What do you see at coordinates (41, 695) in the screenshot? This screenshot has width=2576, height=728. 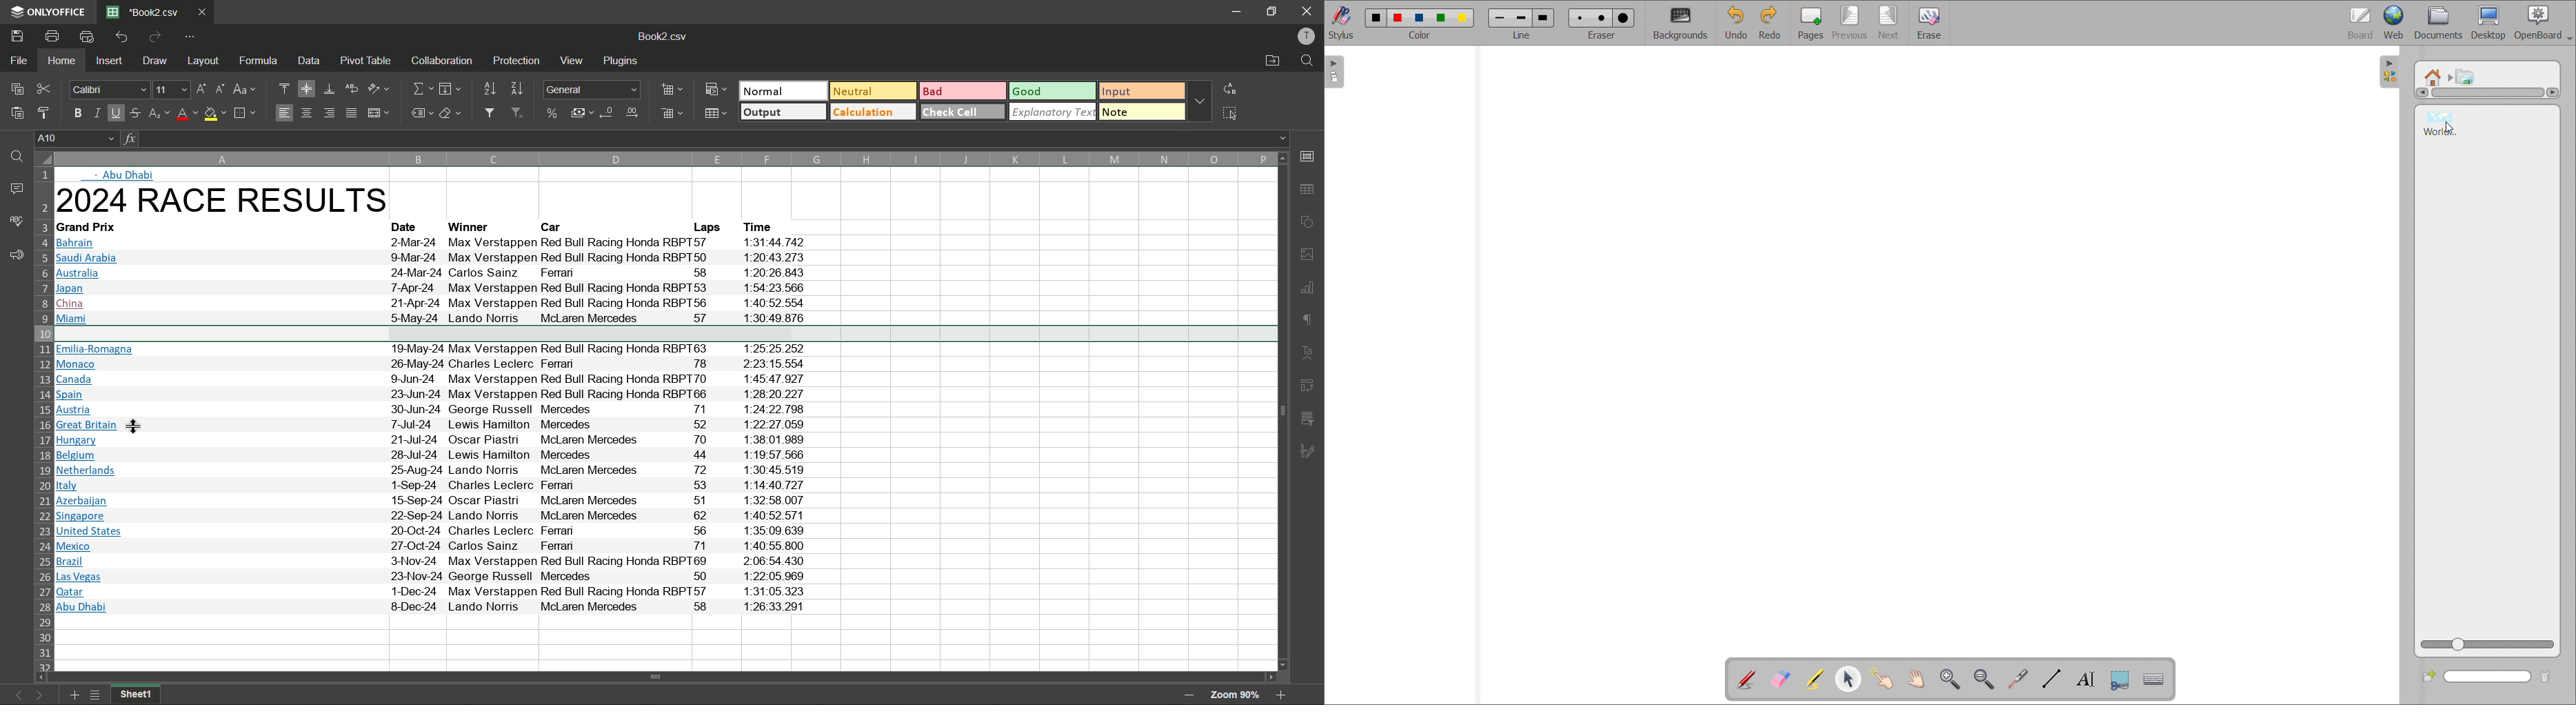 I see `next` at bounding box center [41, 695].